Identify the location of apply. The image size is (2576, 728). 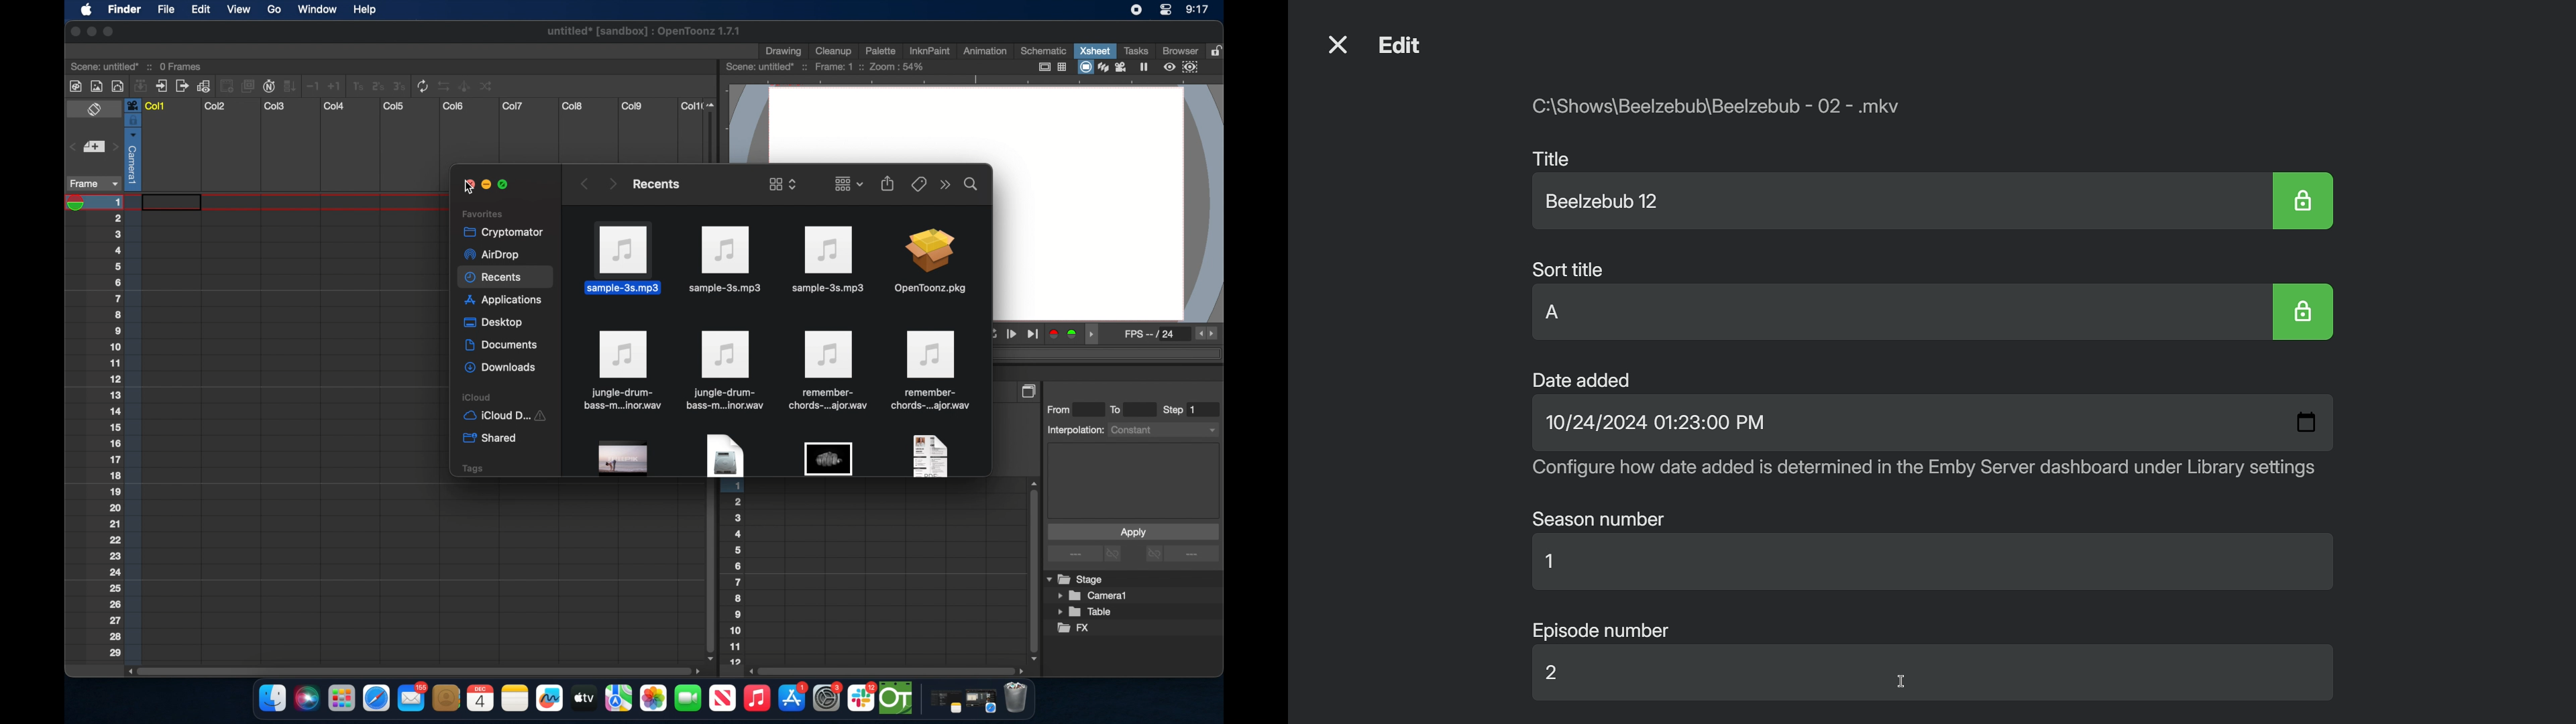
(1132, 532).